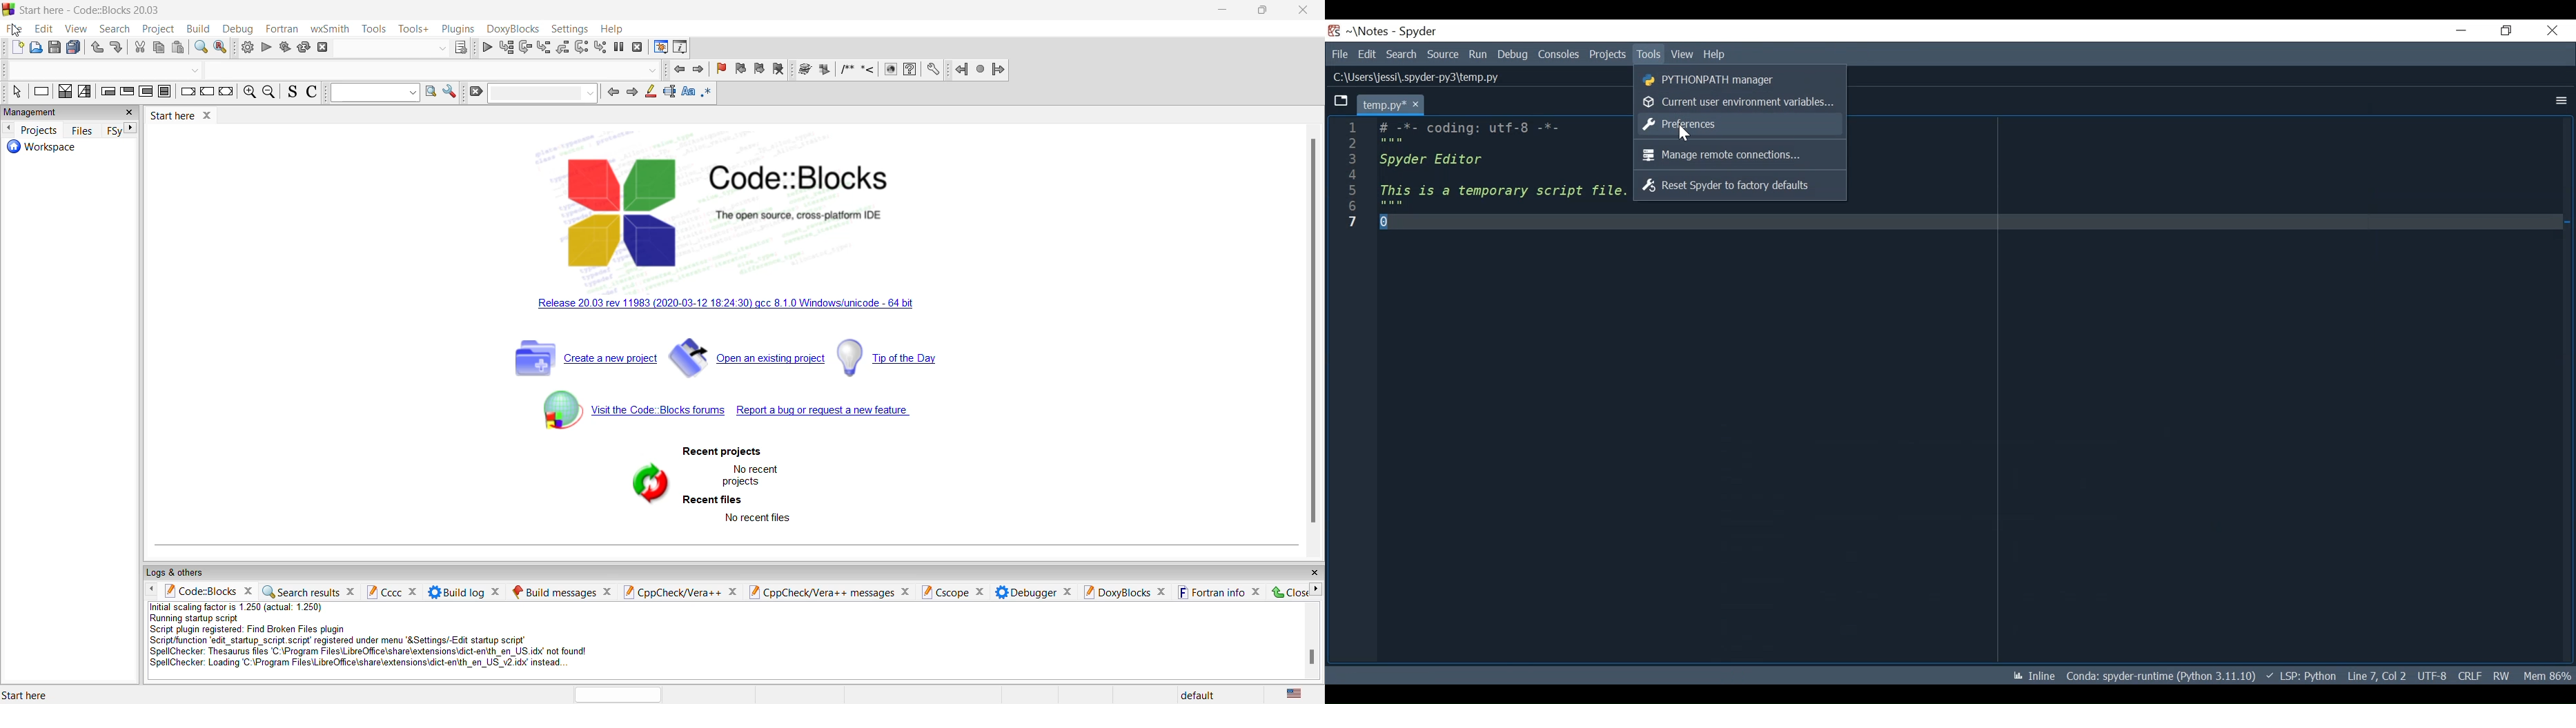 This screenshot has width=2576, height=728. I want to click on help, so click(615, 29).